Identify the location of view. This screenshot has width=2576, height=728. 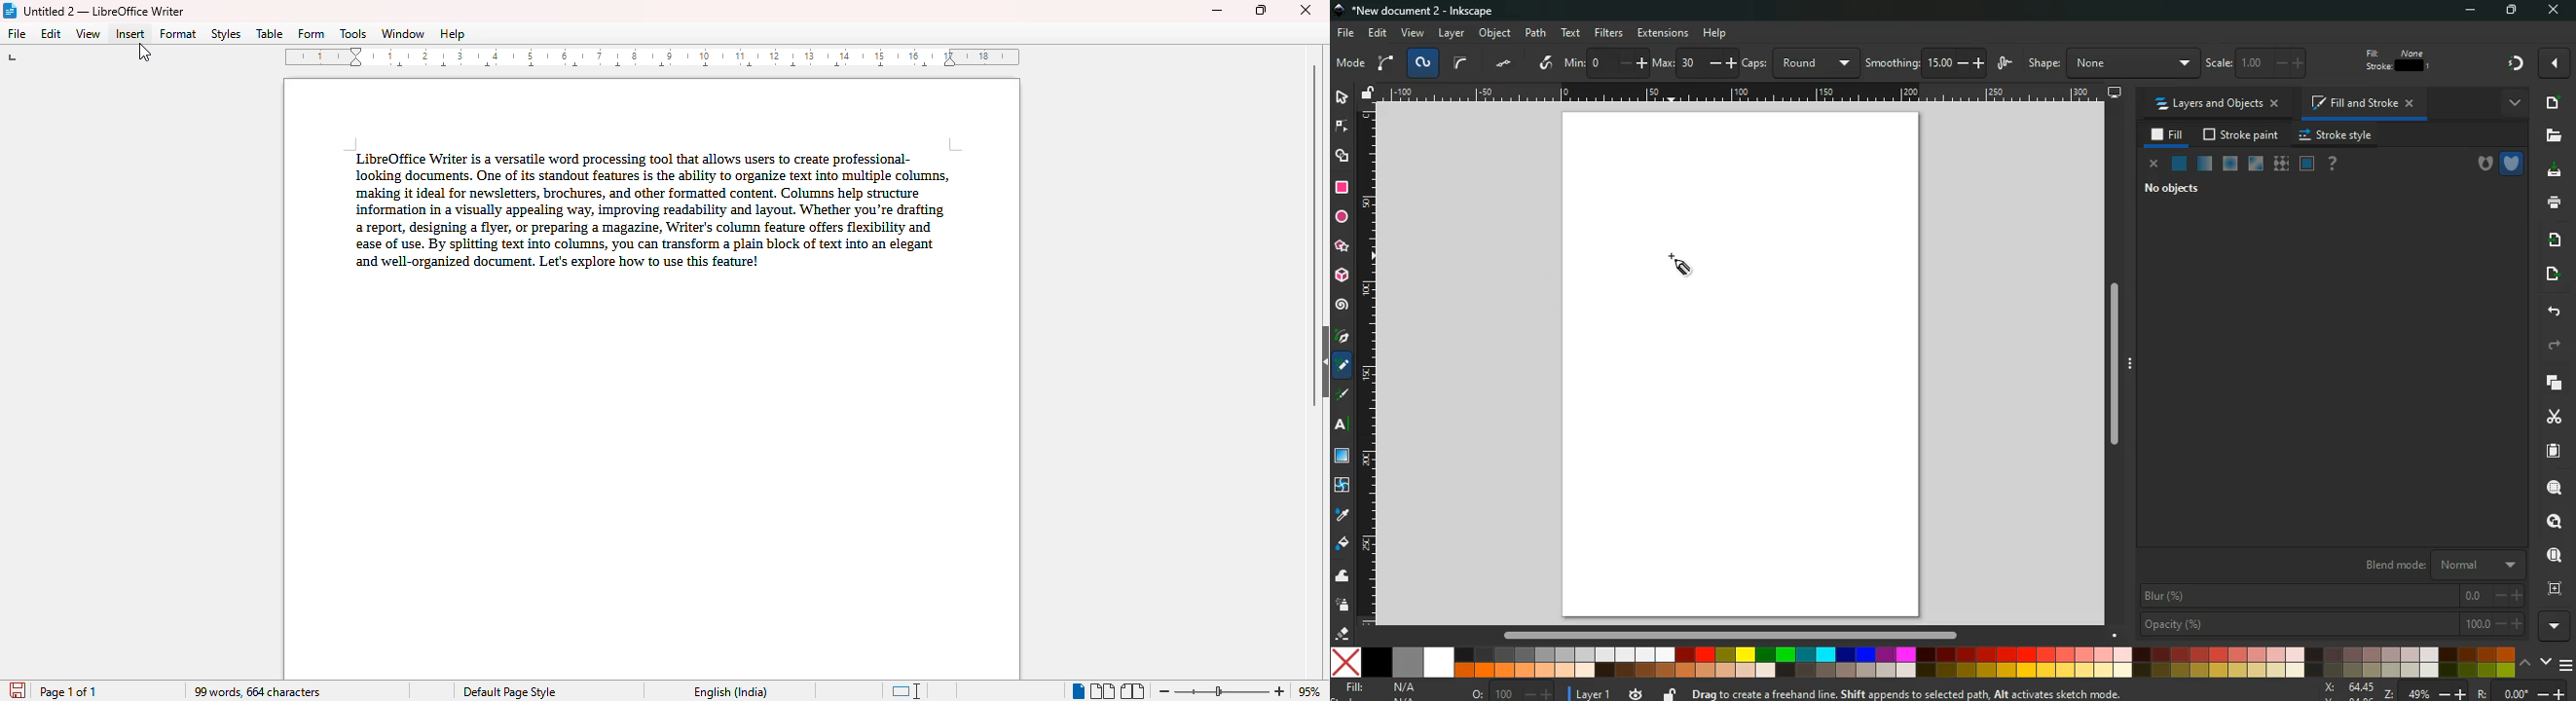
(1413, 34).